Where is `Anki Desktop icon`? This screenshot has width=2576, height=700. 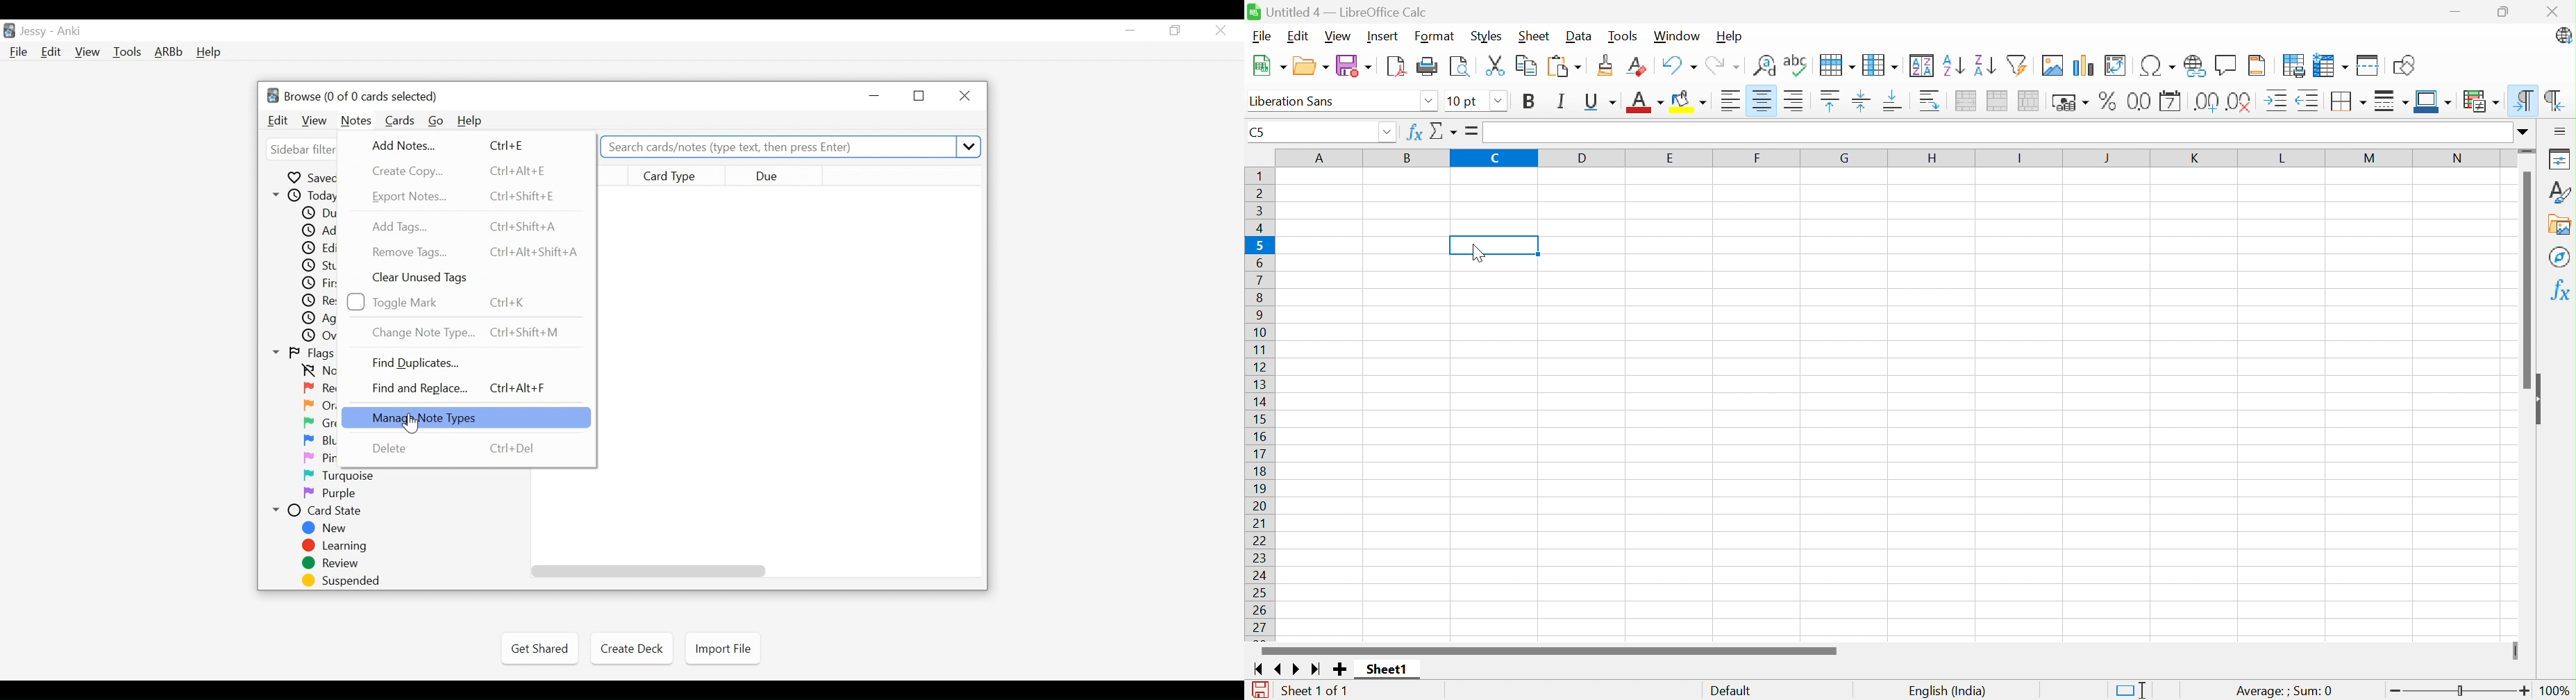 Anki Desktop icon is located at coordinates (9, 31).